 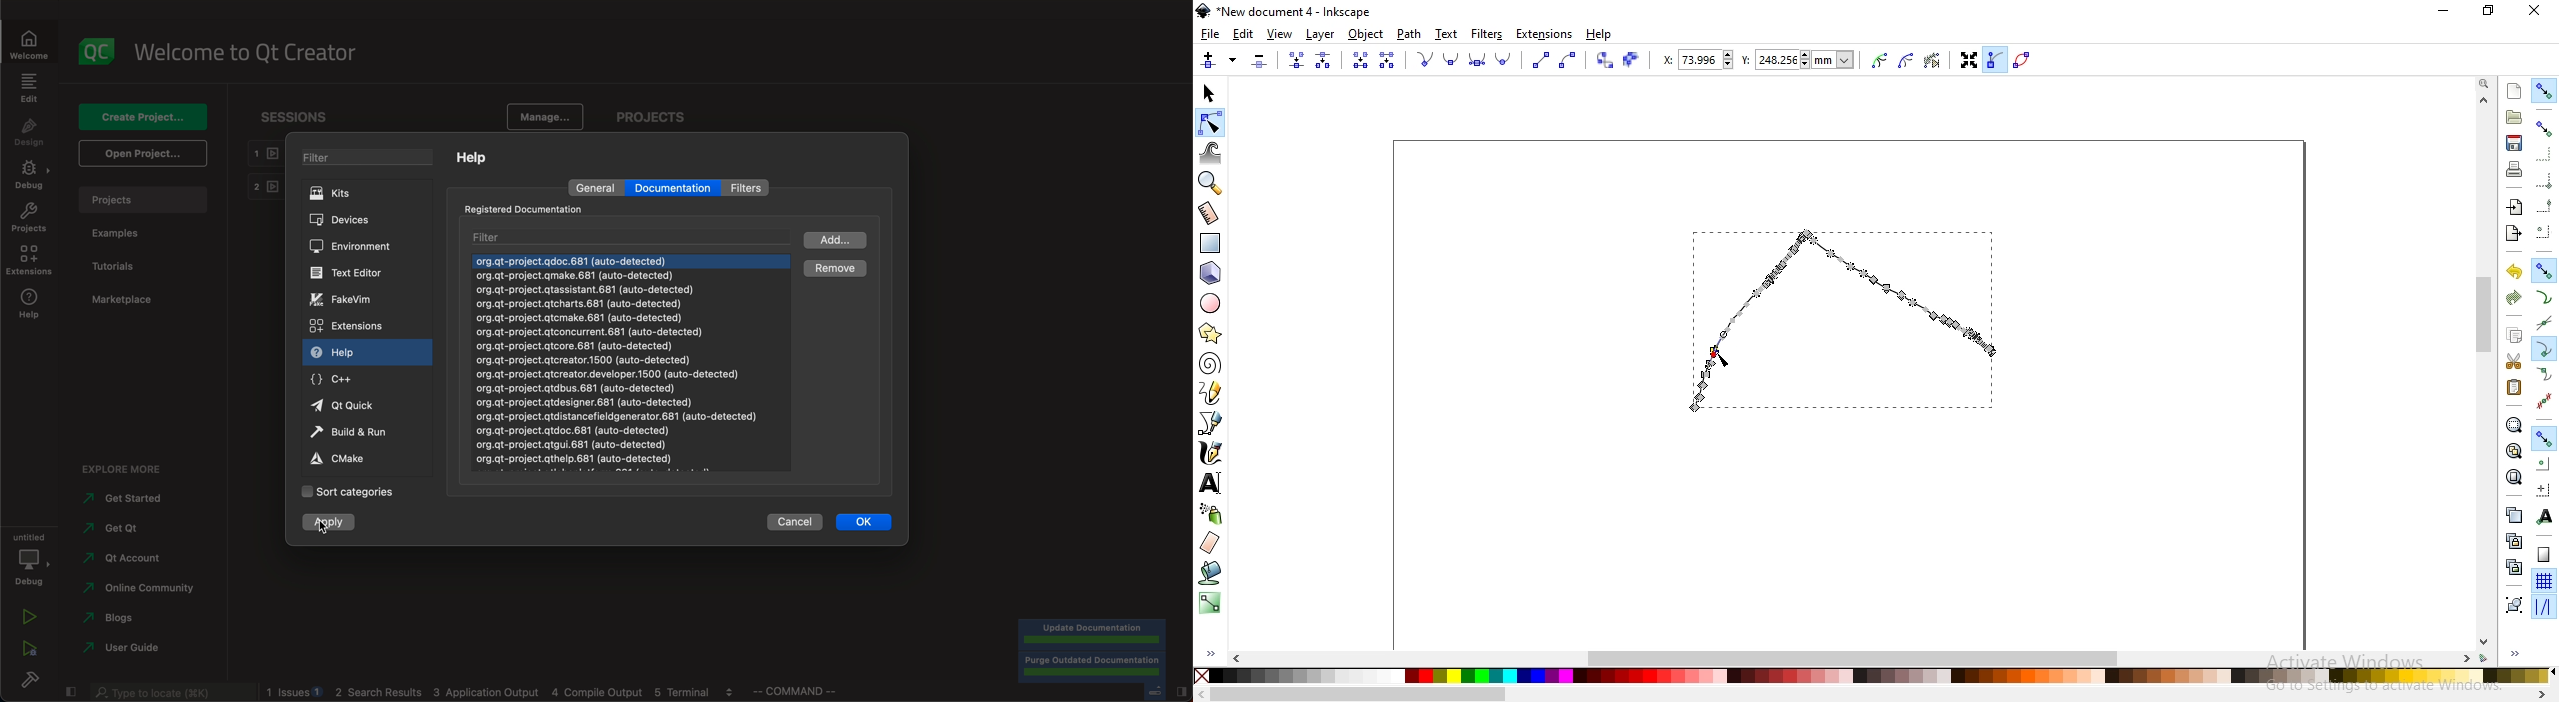 What do you see at coordinates (1211, 153) in the screenshot?
I see `tweak objects by sculpting or painting ` at bounding box center [1211, 153].